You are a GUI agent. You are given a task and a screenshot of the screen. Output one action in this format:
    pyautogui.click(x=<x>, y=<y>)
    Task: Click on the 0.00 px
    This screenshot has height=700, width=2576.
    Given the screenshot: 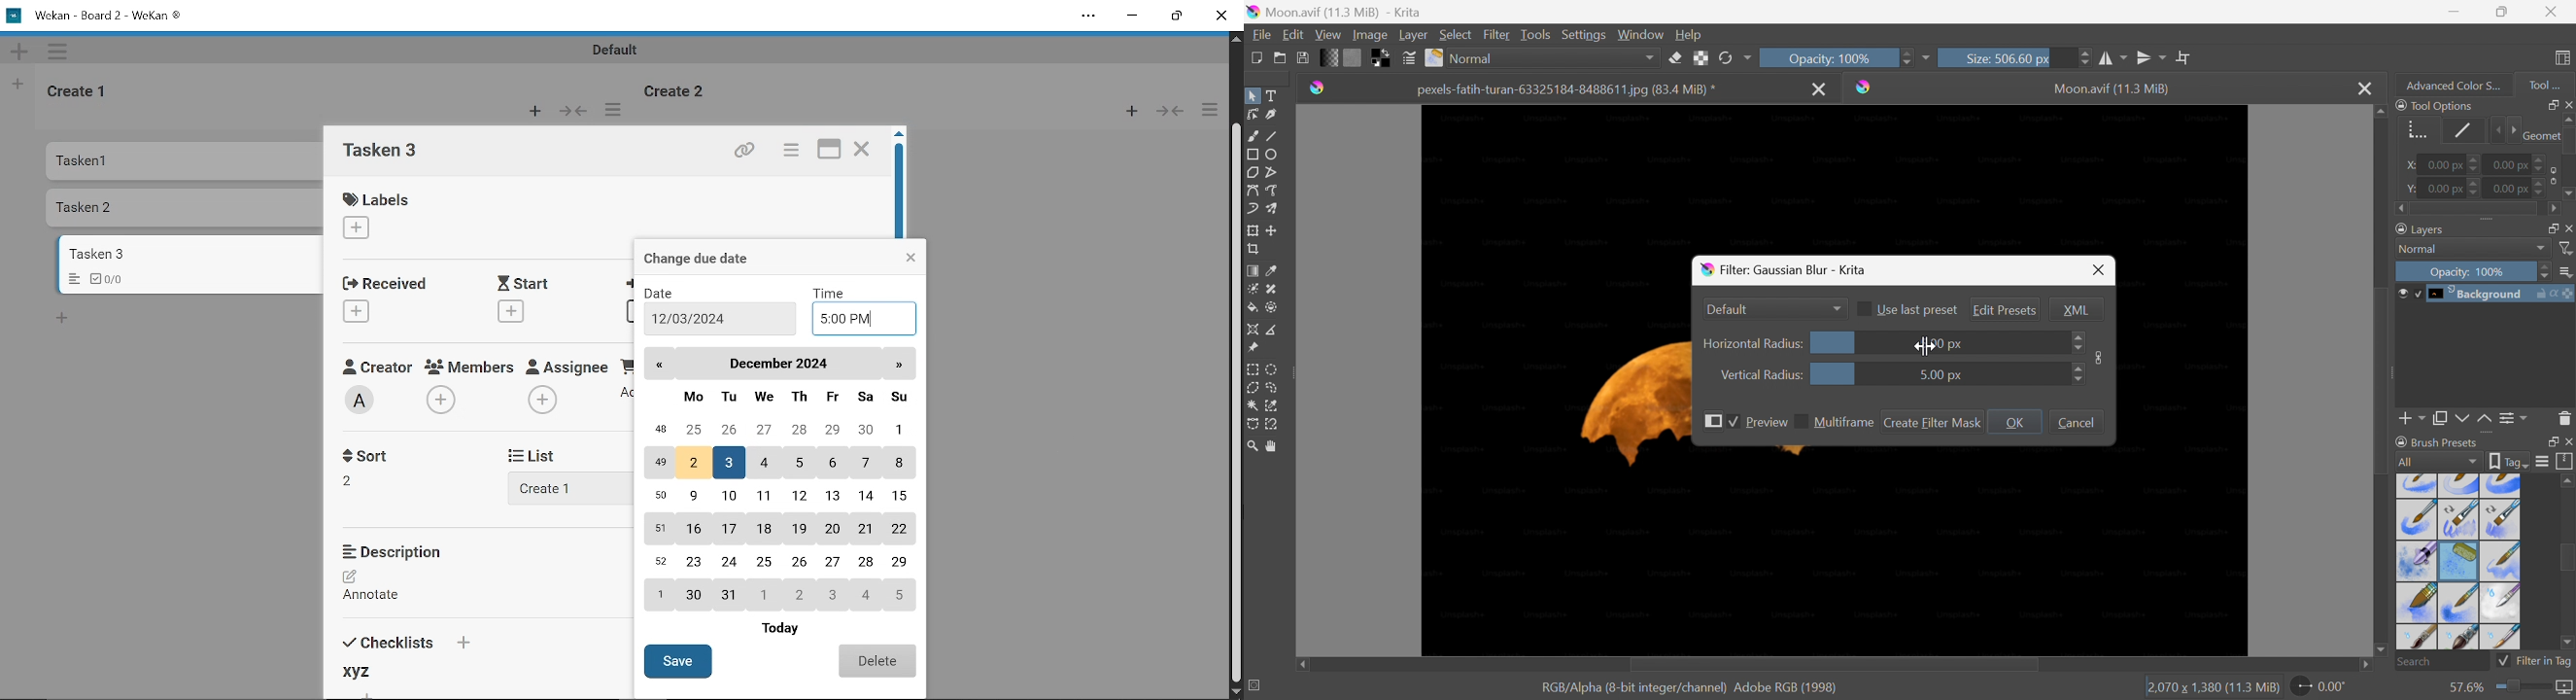 What is the action you would take?
    pyautogui.click(x=2522, y=188)
    